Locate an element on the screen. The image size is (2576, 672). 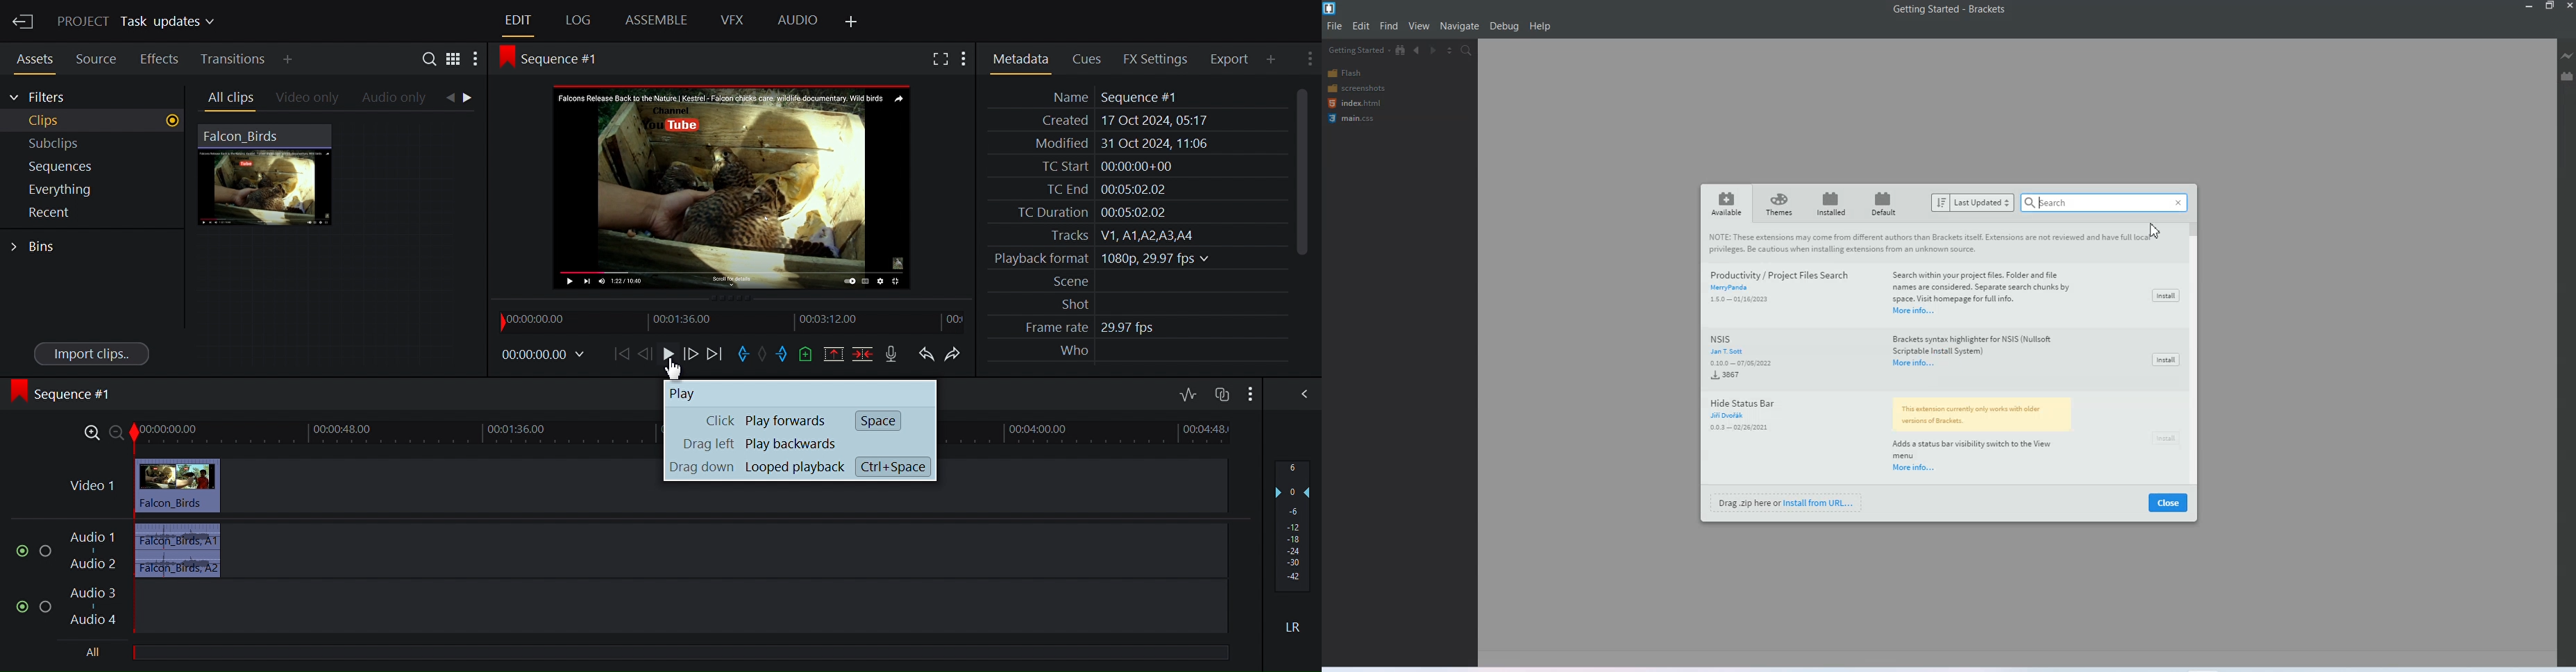
Show/Hide Full audio mix is located at coordinates (1298, 393).